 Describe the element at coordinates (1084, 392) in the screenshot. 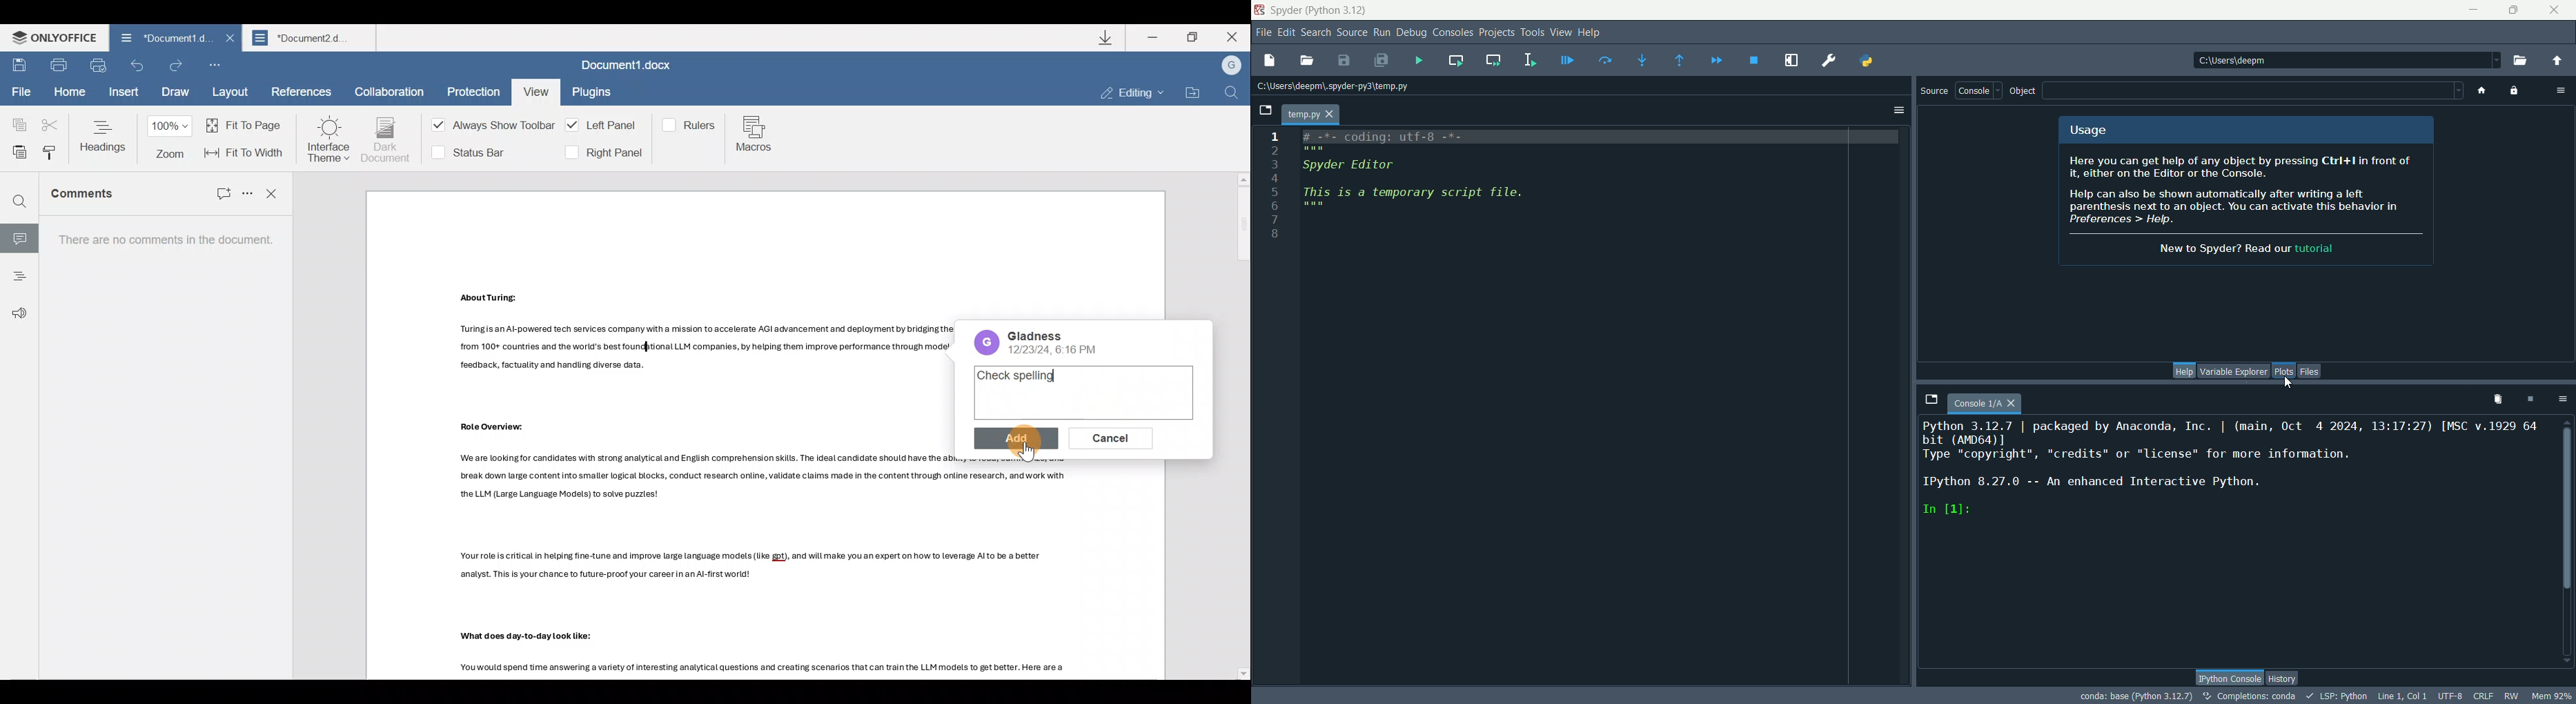

I see `Comment box` at that location.